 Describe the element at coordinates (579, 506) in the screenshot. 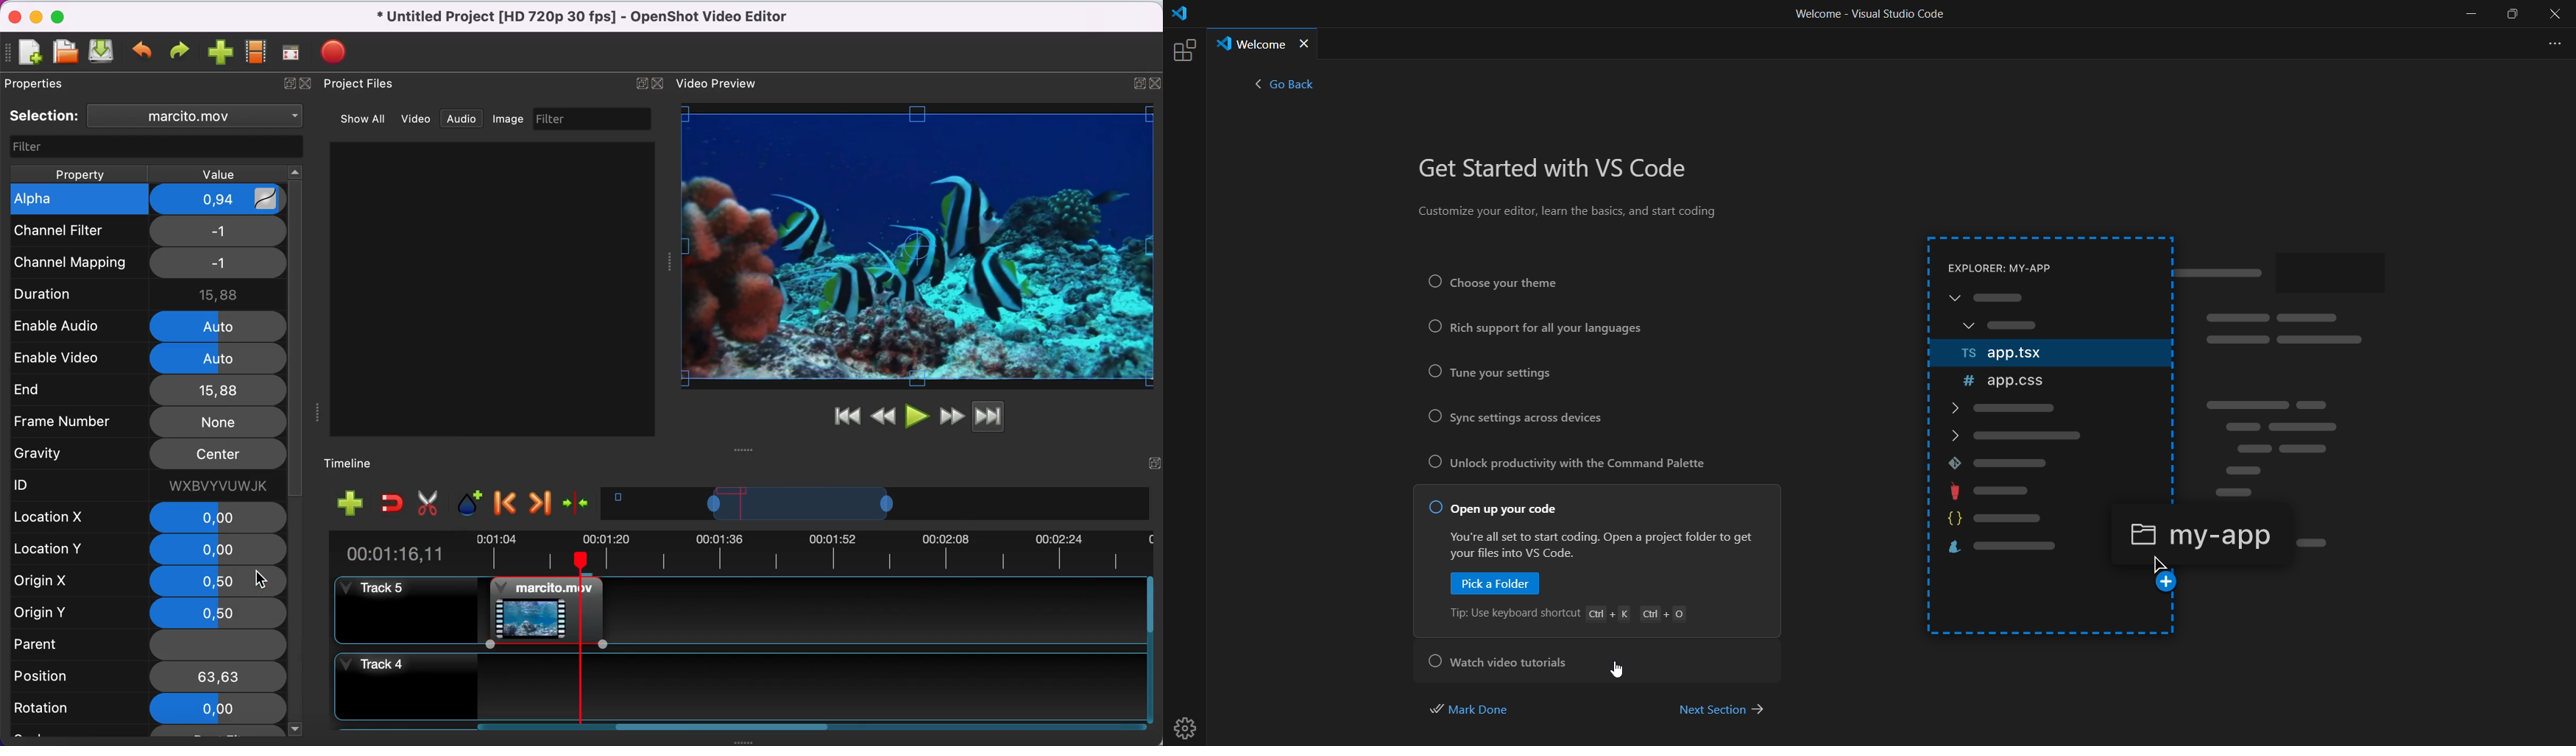

I see `center the timeline` at that location.